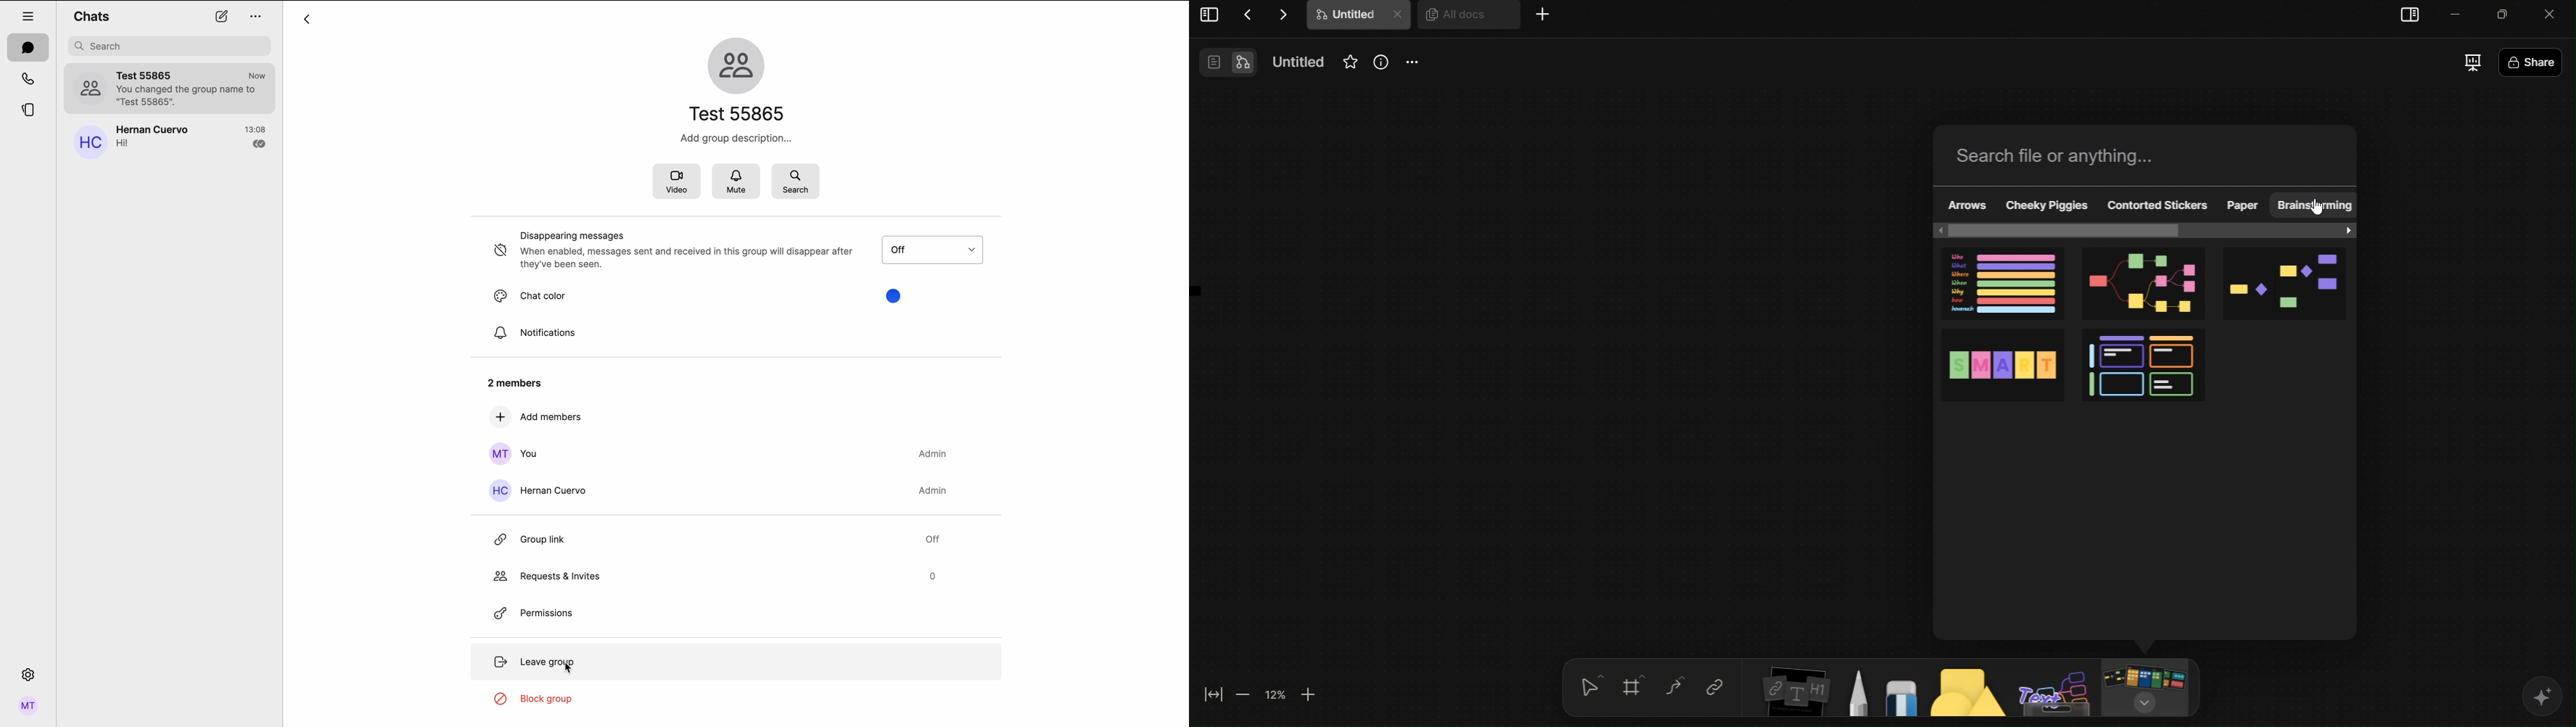 This screenshot has width=2576, height=728. I want to click on View, so click(1208, 17).